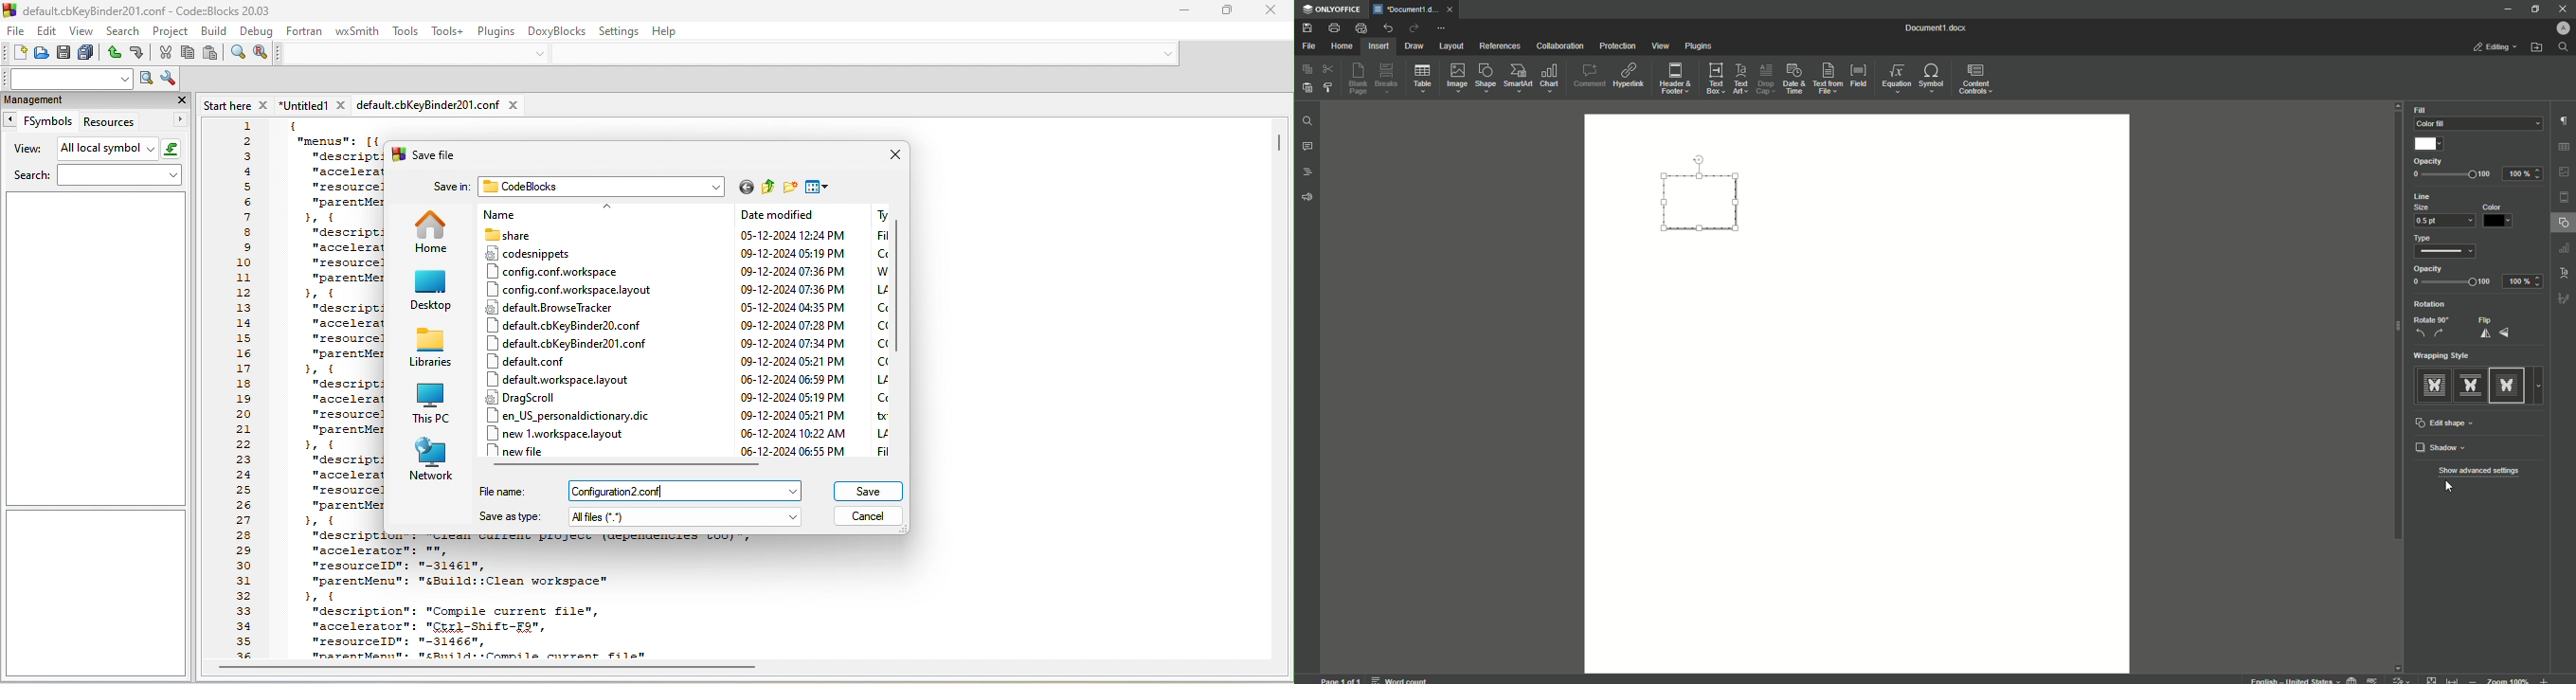 The width and height of the screenshot is (2576, 700). Describe the element at coordinates (433, 232) in the screenshot. I see `home` at that location.